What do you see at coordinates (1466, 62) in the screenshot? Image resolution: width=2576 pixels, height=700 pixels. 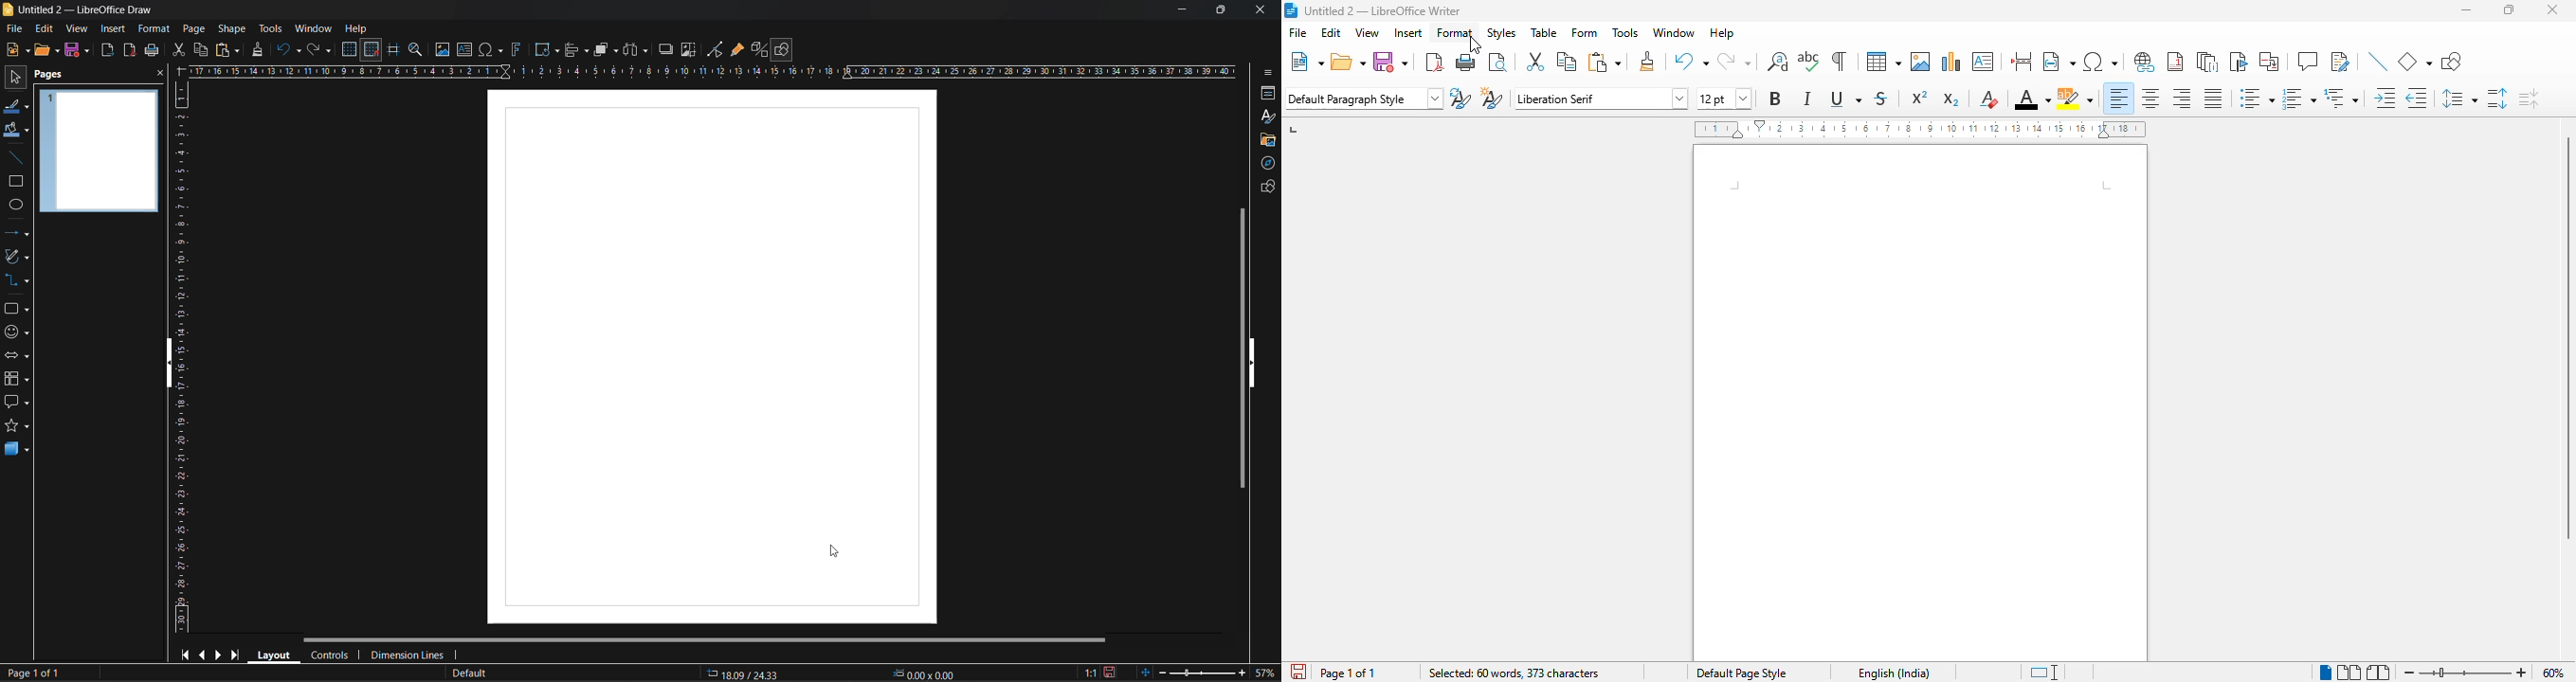 I see `print` at bounding box center [1466, 62].